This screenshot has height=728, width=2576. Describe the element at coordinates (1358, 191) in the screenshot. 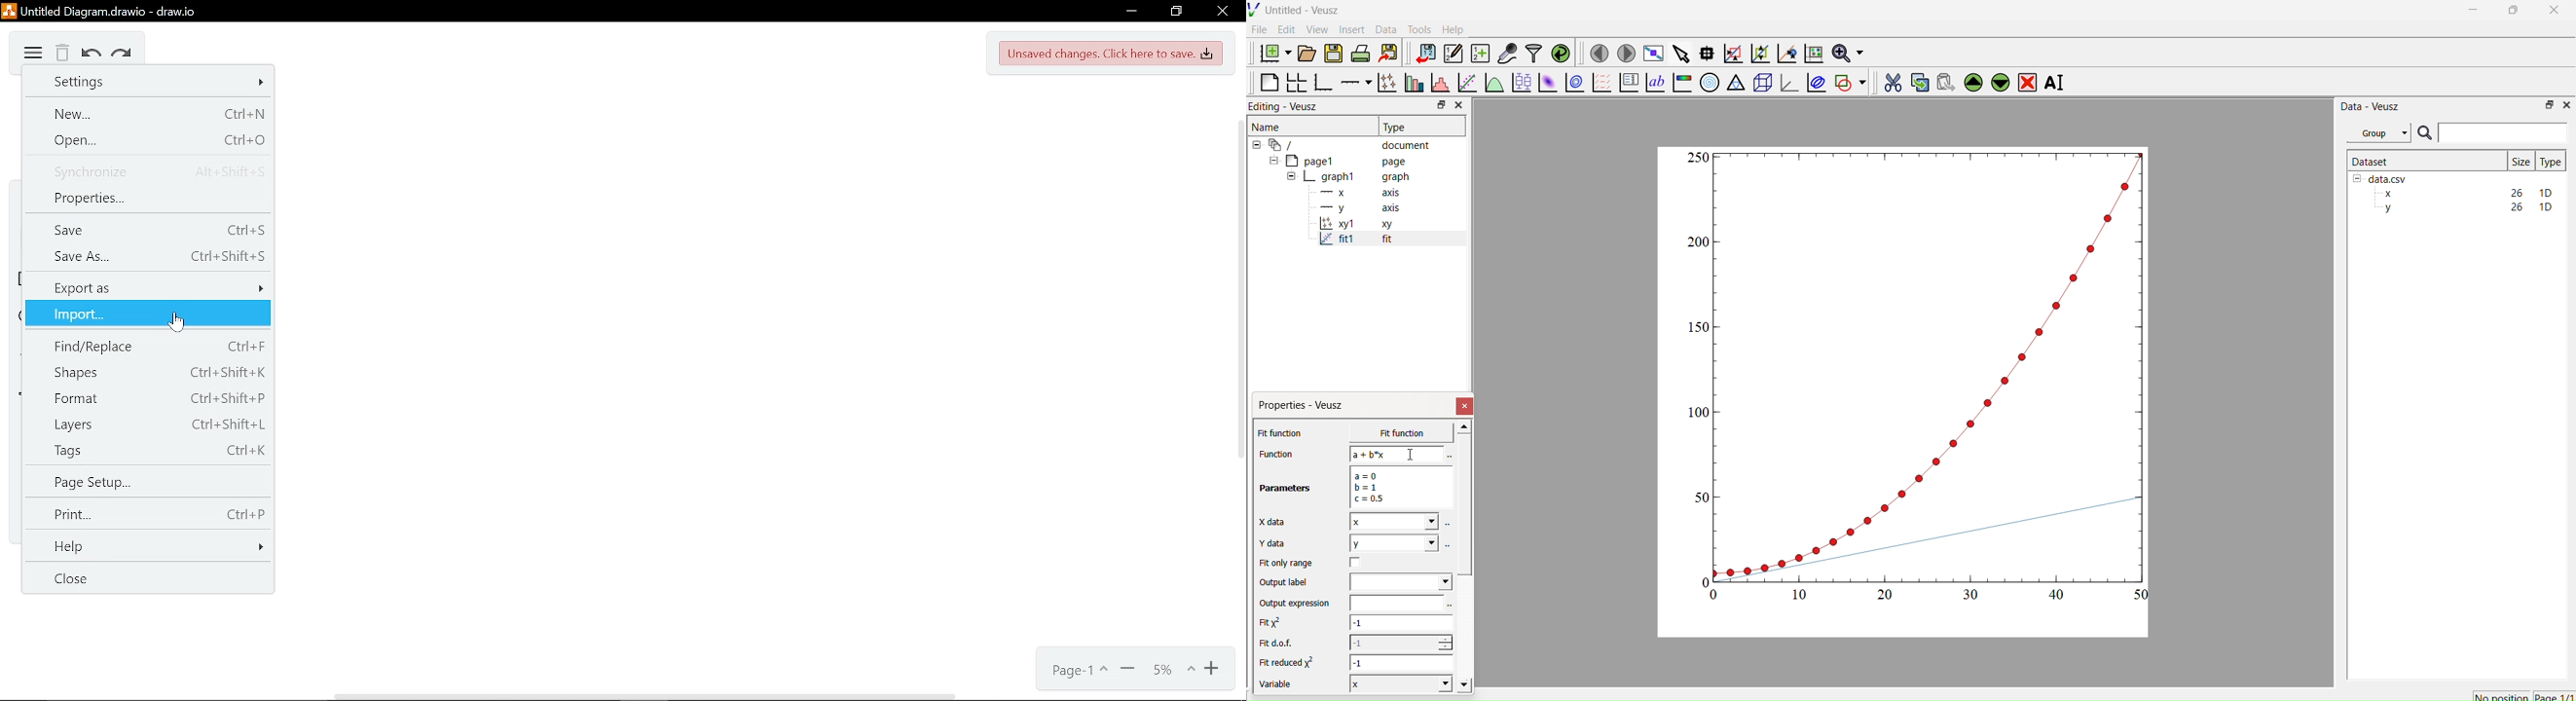

I see `x axis` at that location.